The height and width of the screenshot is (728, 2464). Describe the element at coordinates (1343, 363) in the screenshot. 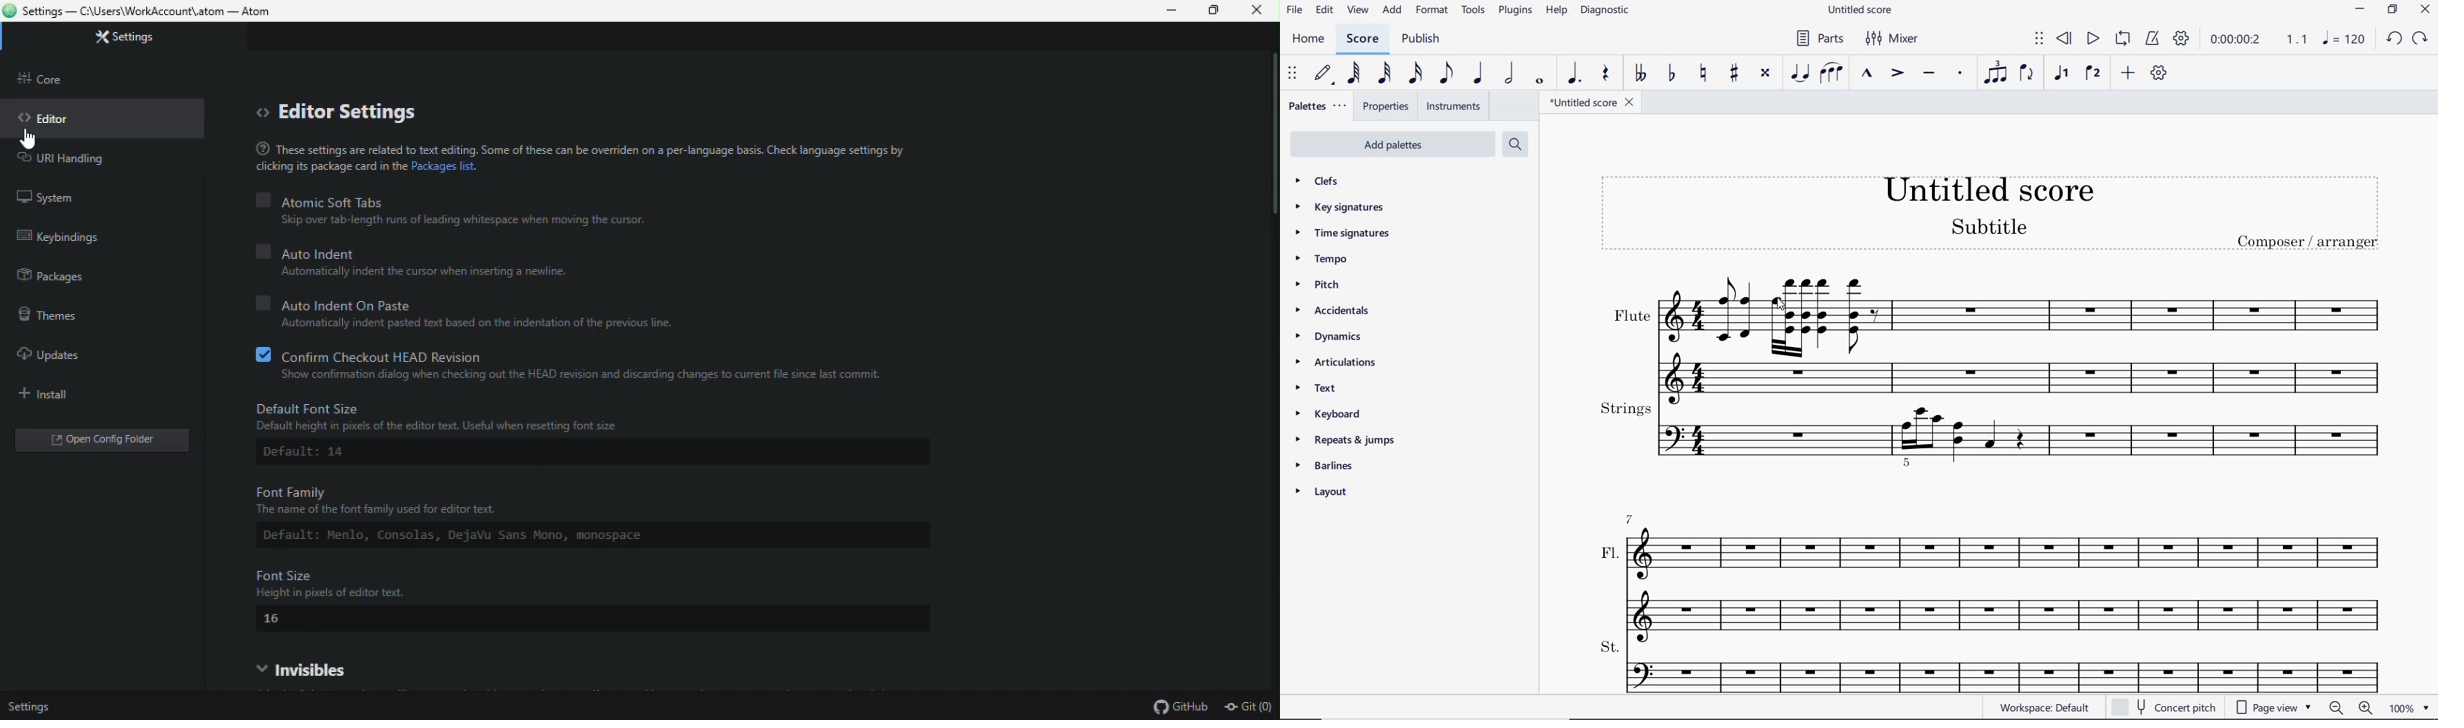

I see `articulations` at that location.